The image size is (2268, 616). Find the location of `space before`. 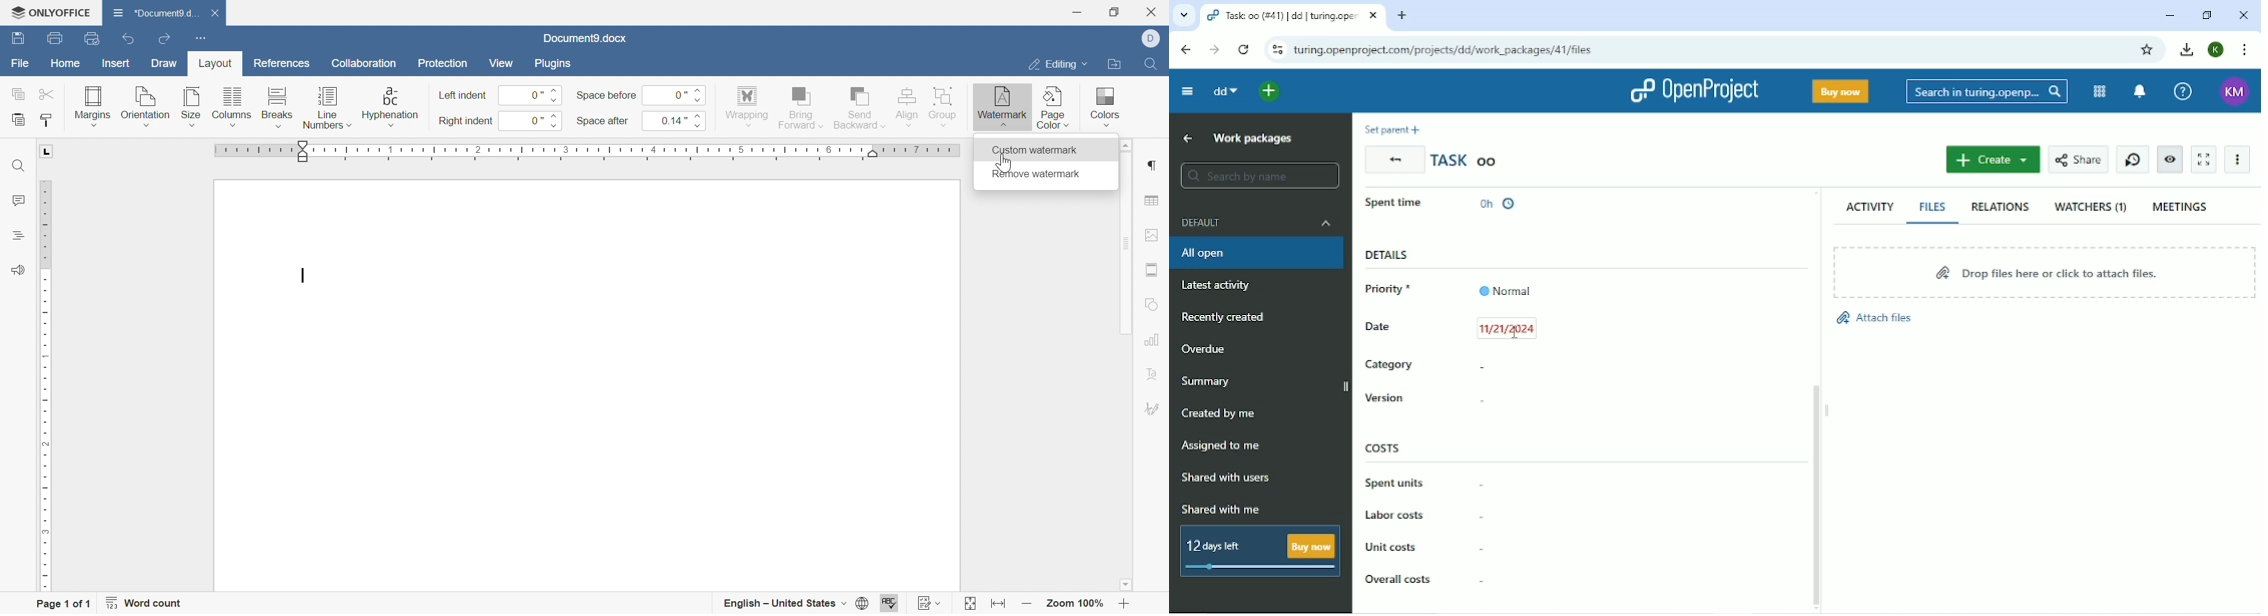

space before is located at coordinates (606, 95).